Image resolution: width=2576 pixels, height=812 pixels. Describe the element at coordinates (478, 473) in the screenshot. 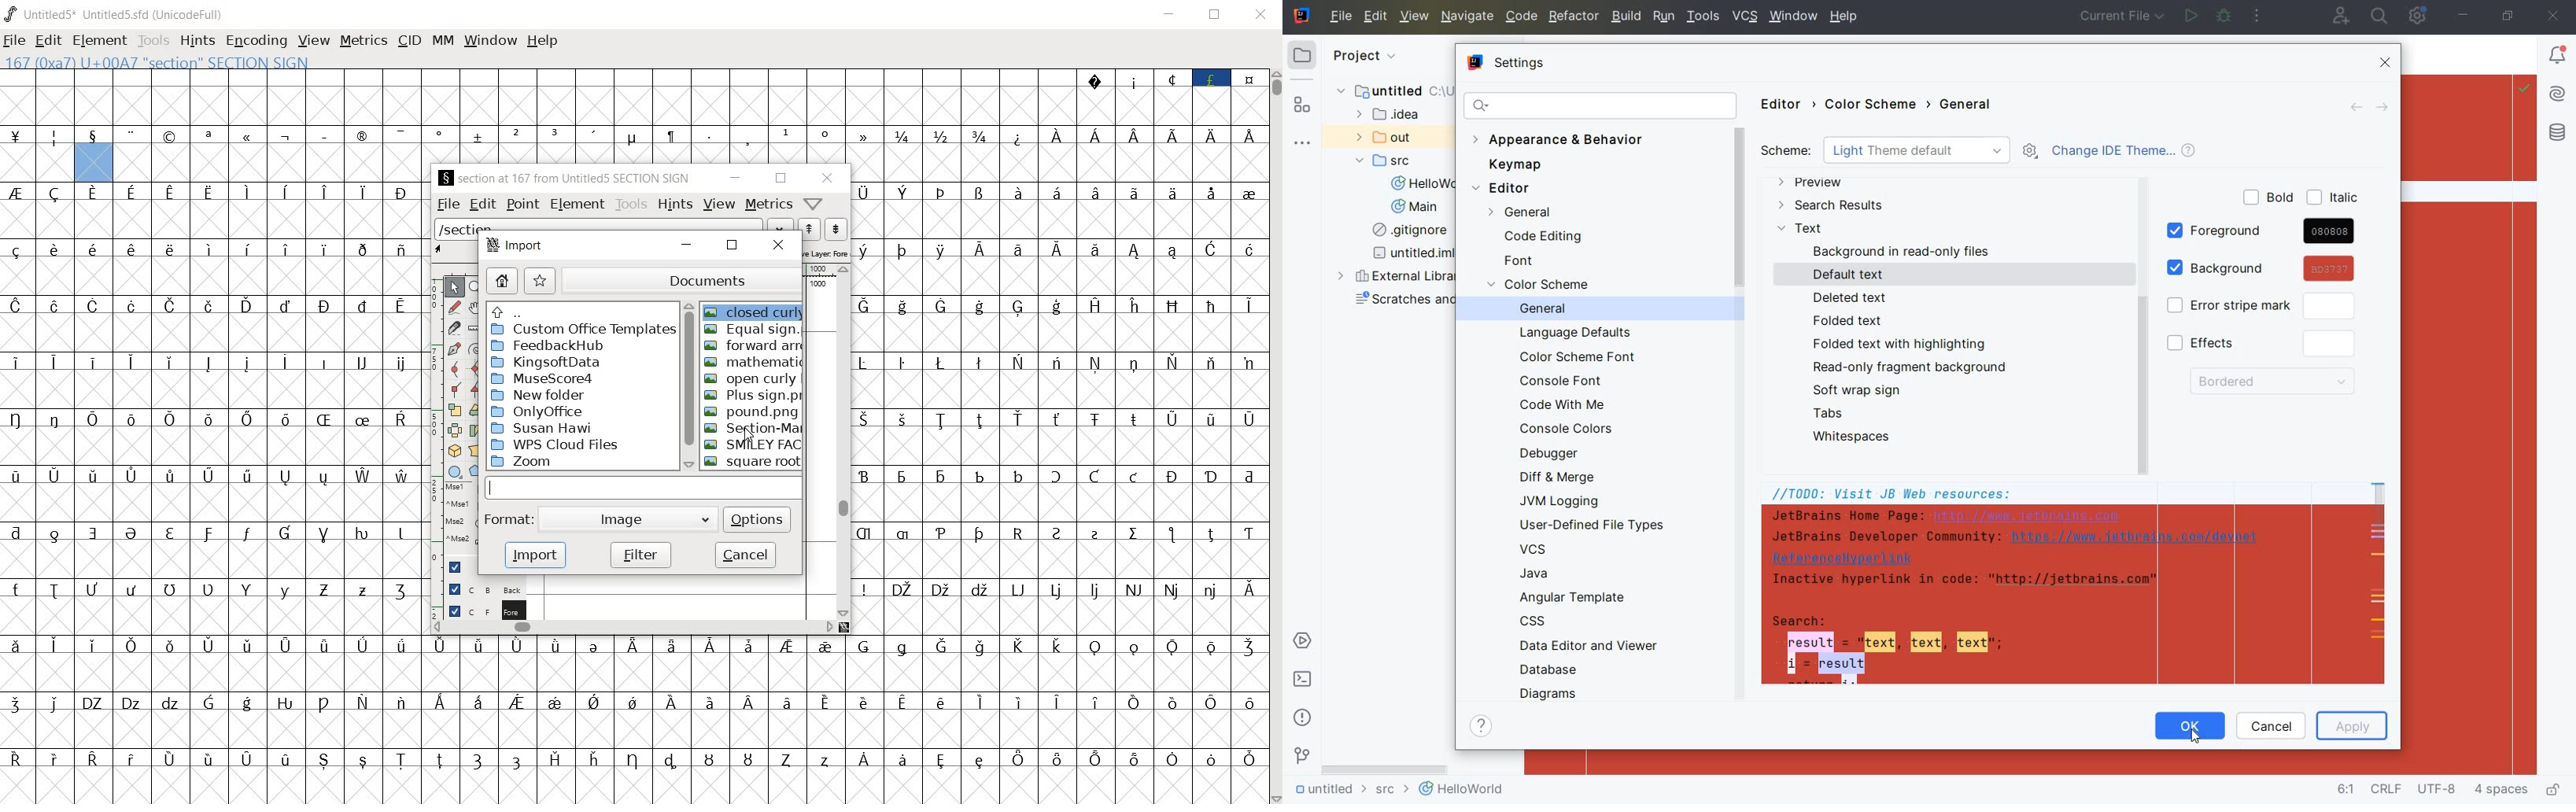

I see `polygon or star` at that location.